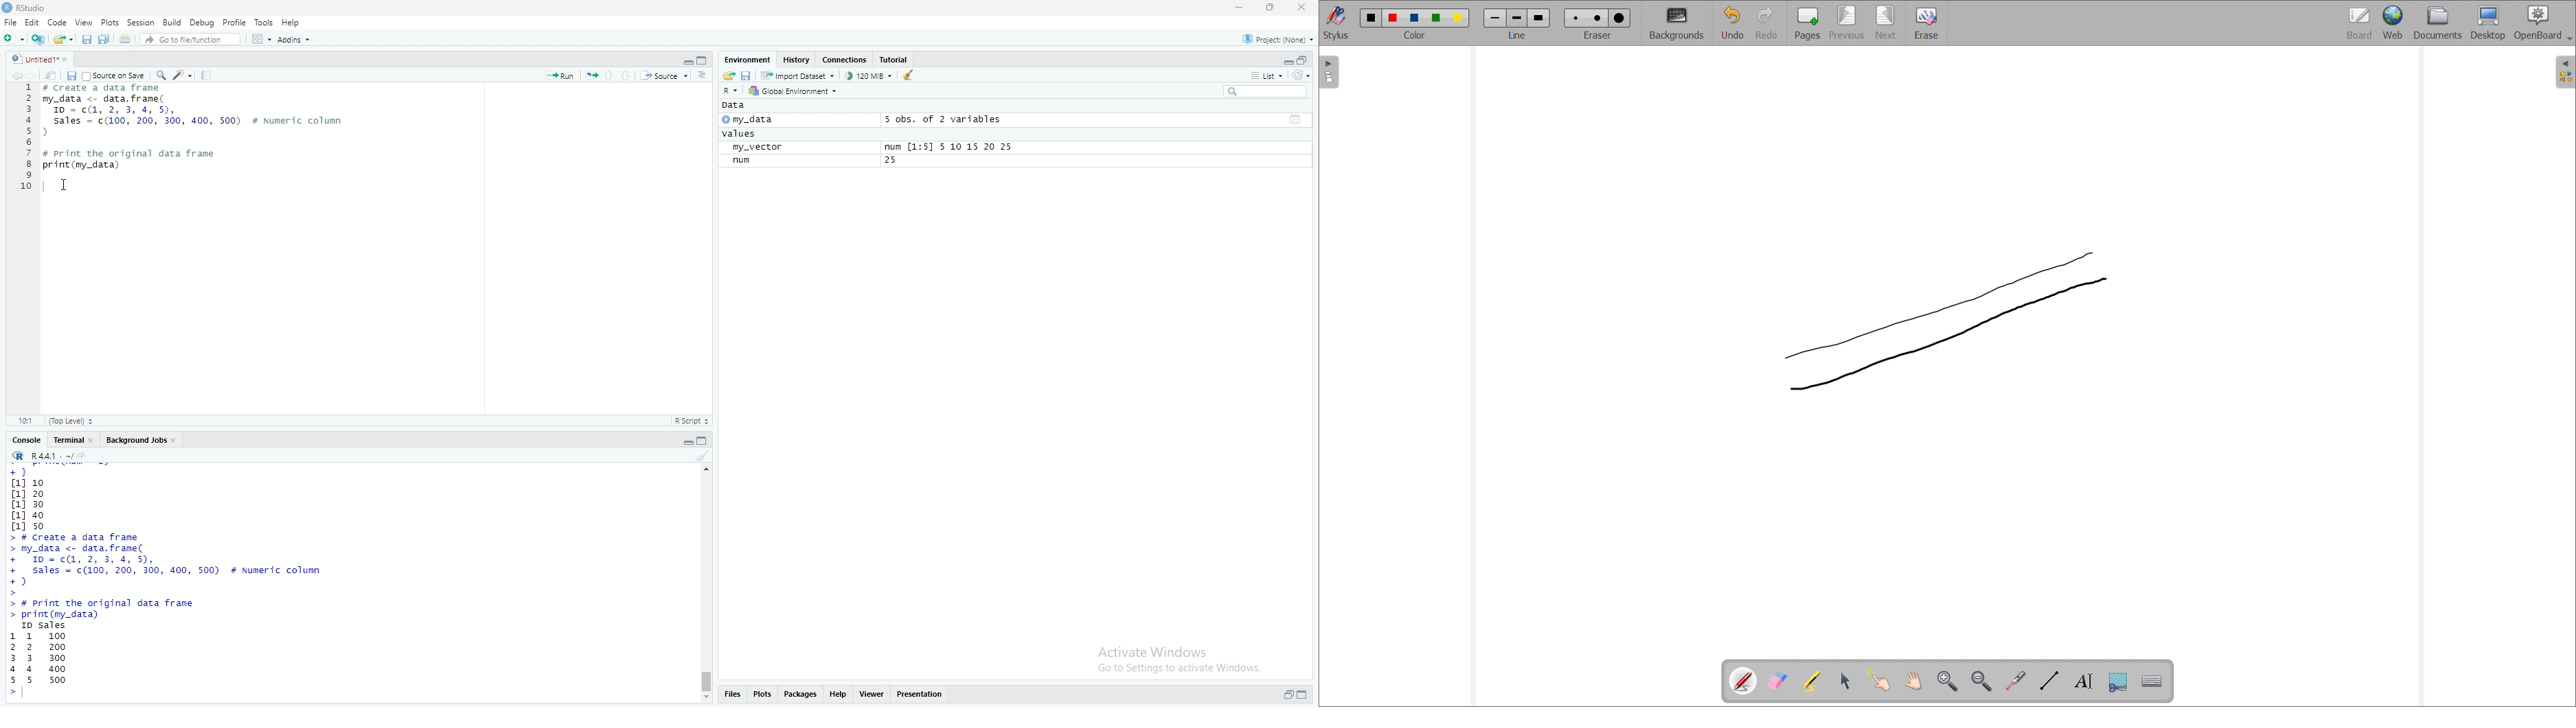  I want to click on Open an existing file, so click(64, 40).